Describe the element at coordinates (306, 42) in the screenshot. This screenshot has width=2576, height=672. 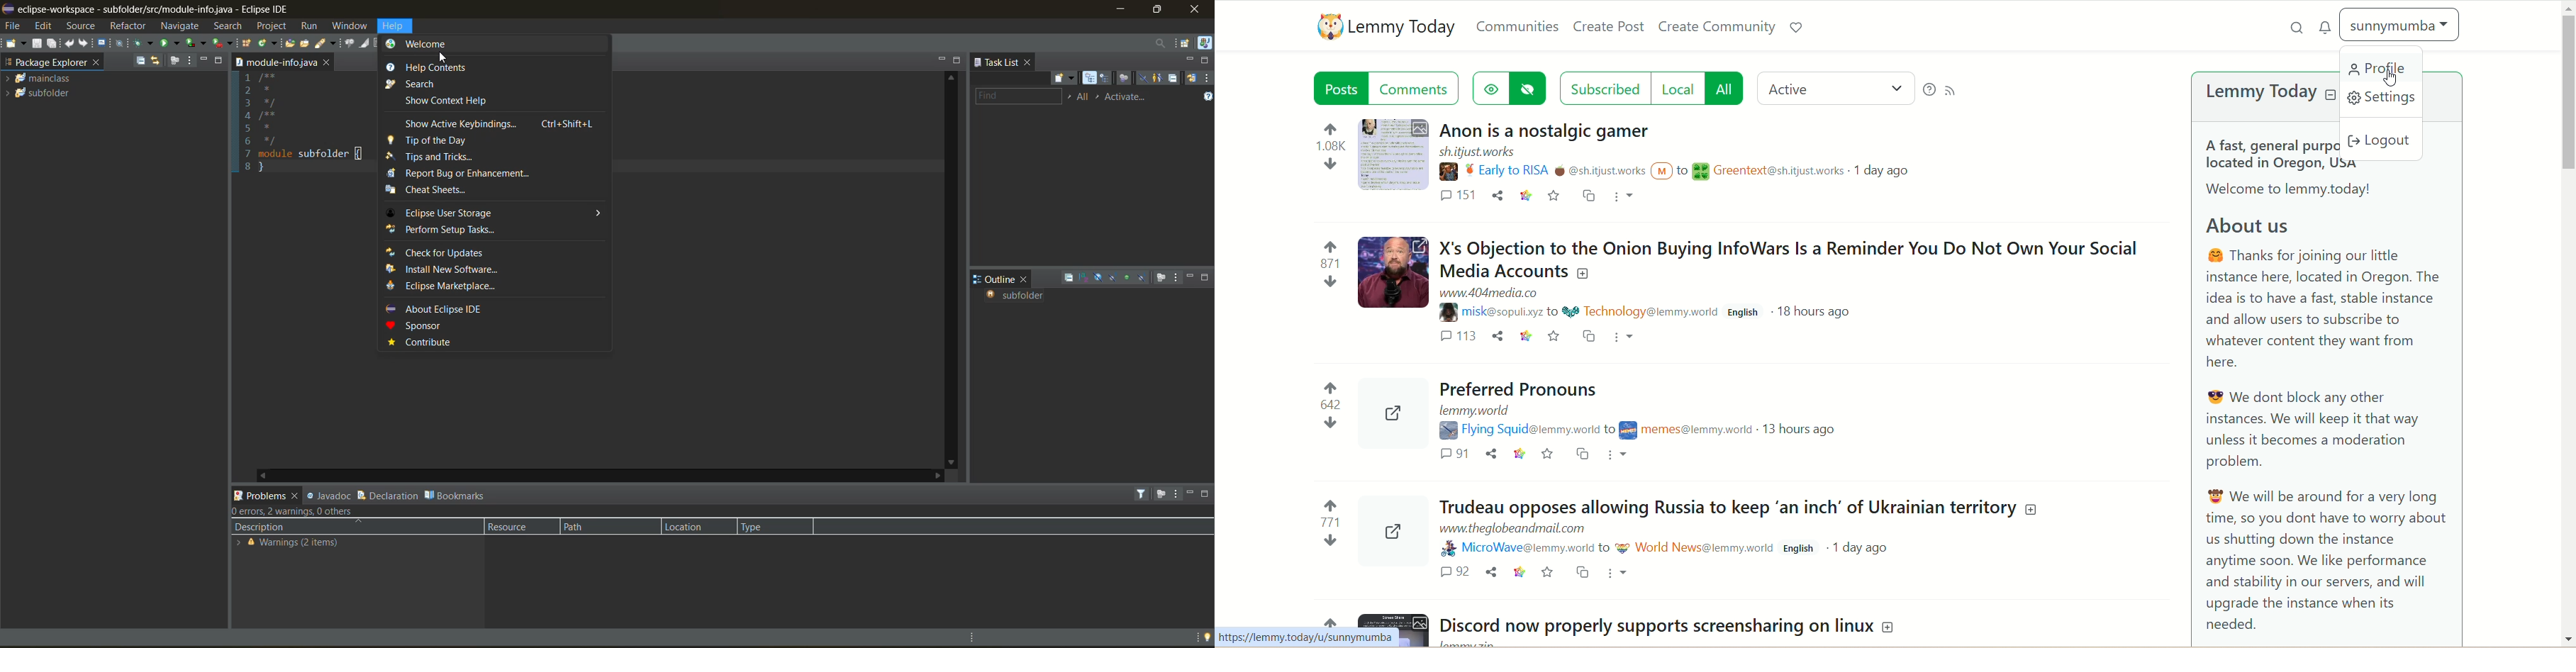
I see `open task` at that location.